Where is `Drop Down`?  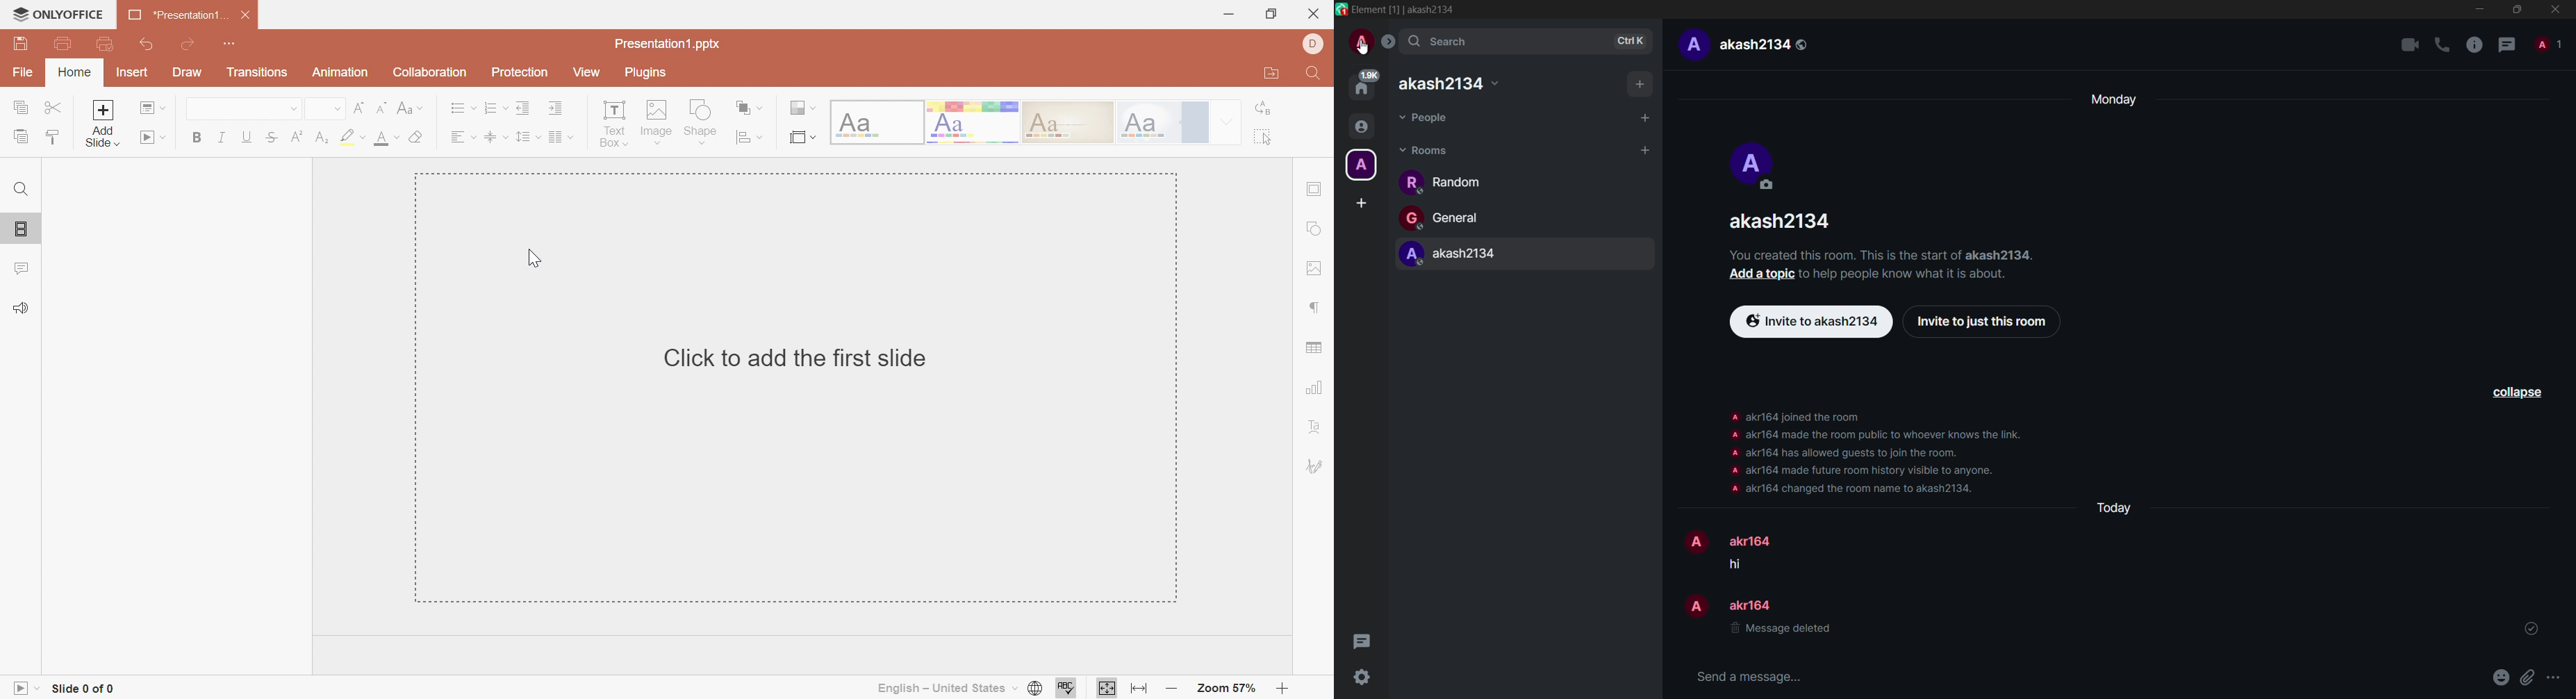 Drop Down is located at coordinates (338, 108).